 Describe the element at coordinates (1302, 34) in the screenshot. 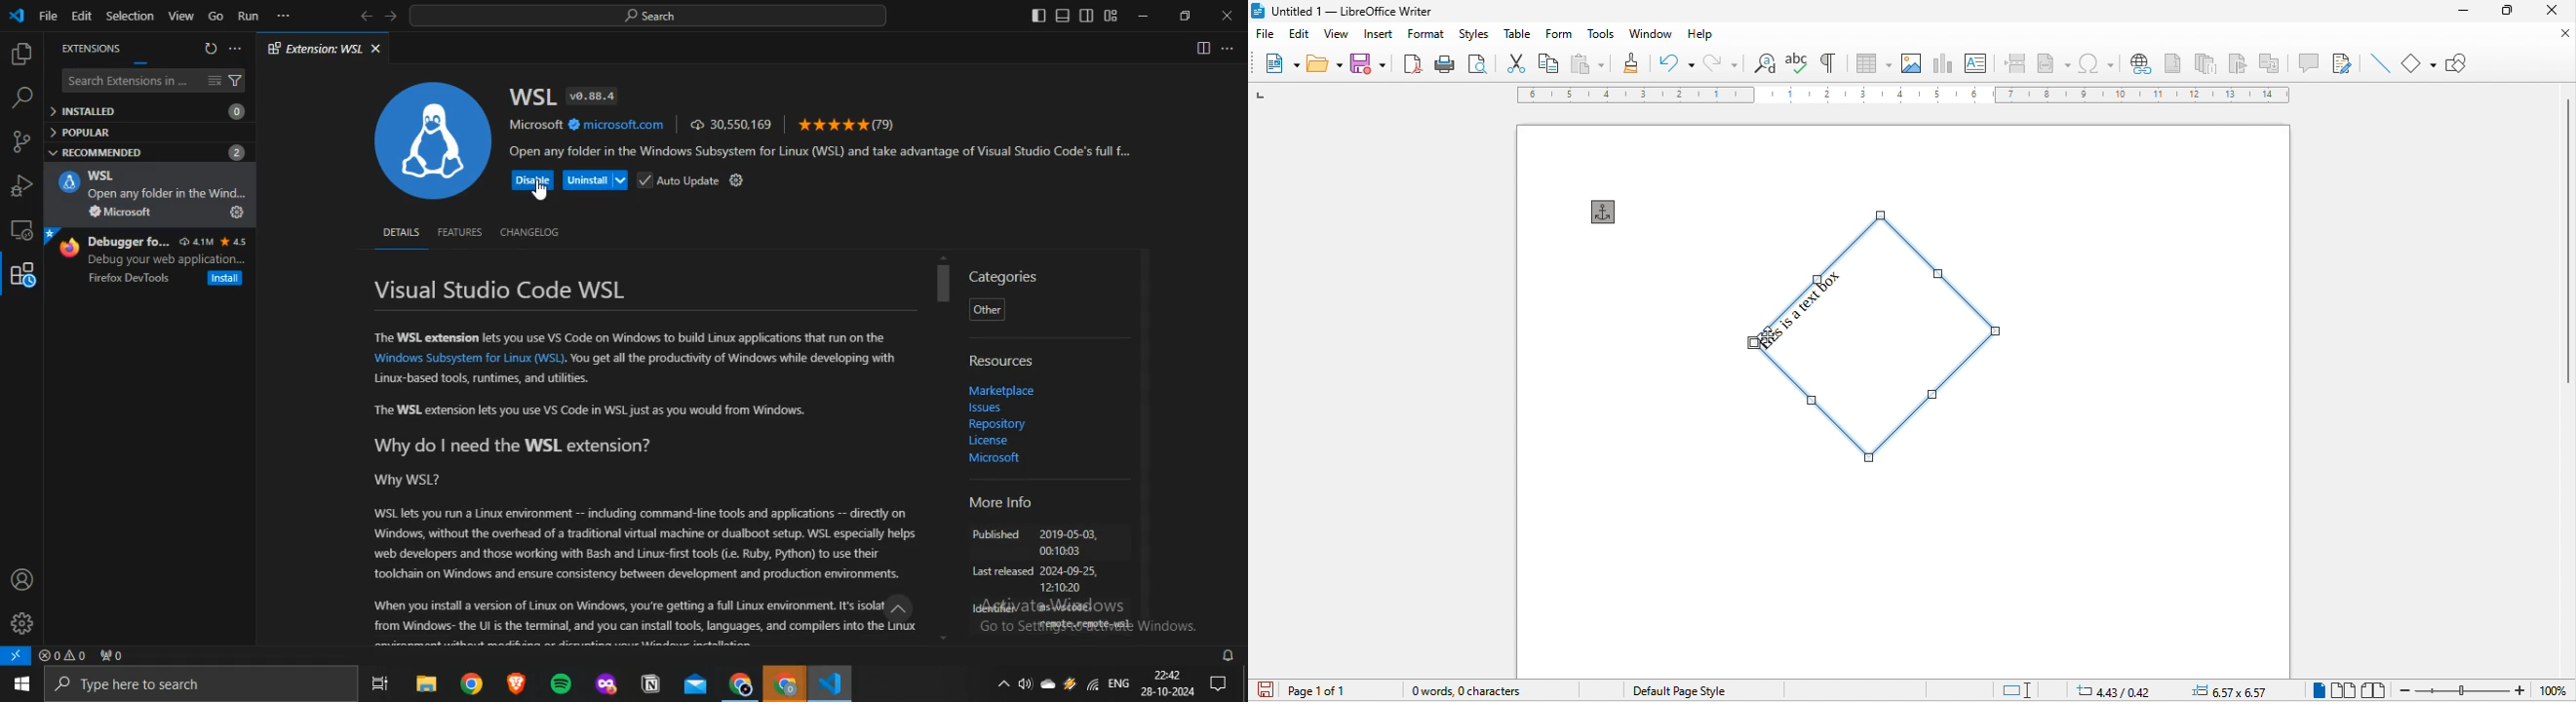

I see `edit` at that location.